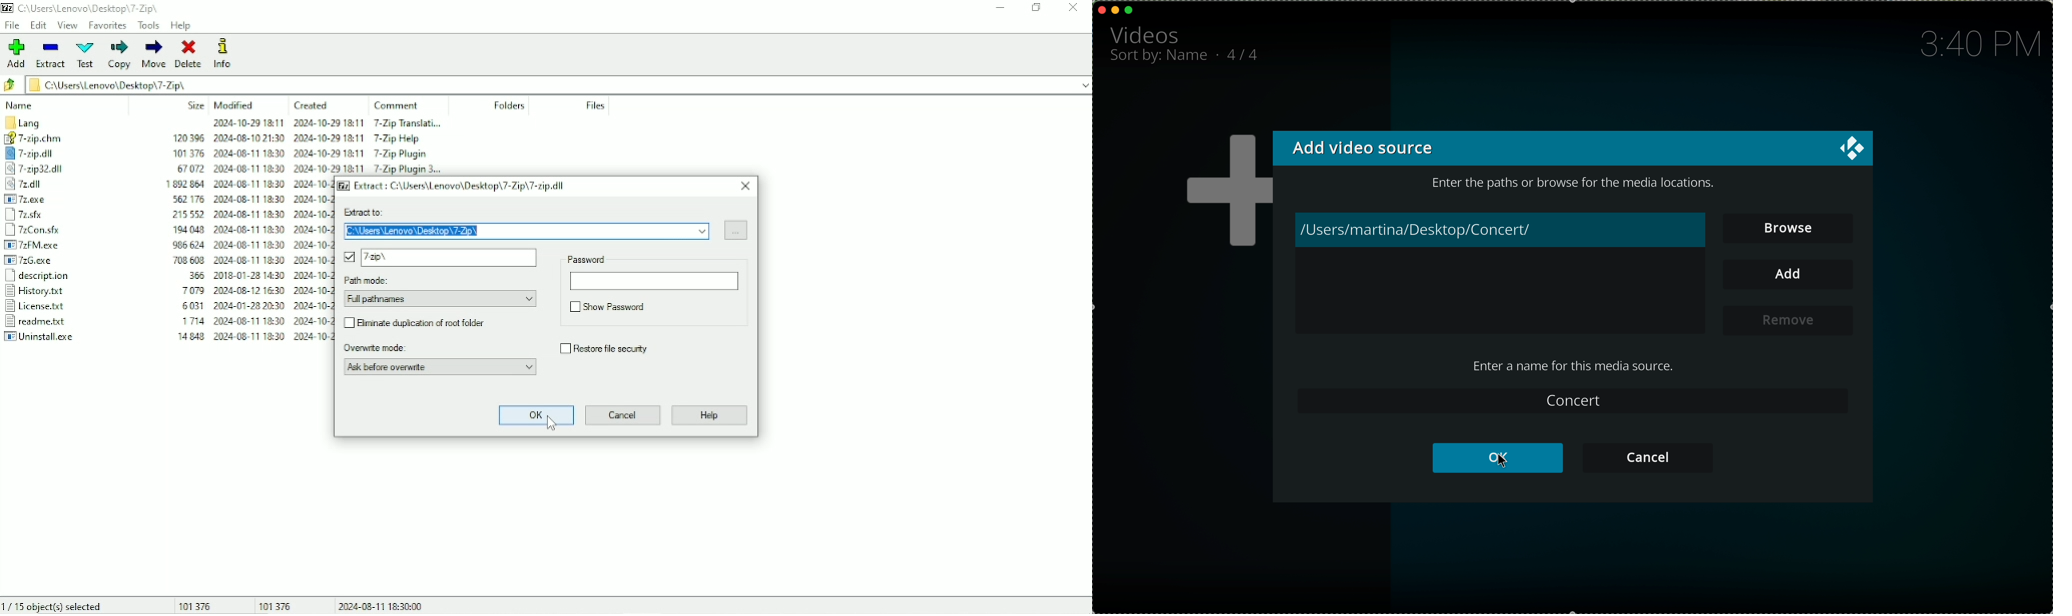  I want to click on ST072 200408111200 200911 T-2wPuon i., so click(325, 168).